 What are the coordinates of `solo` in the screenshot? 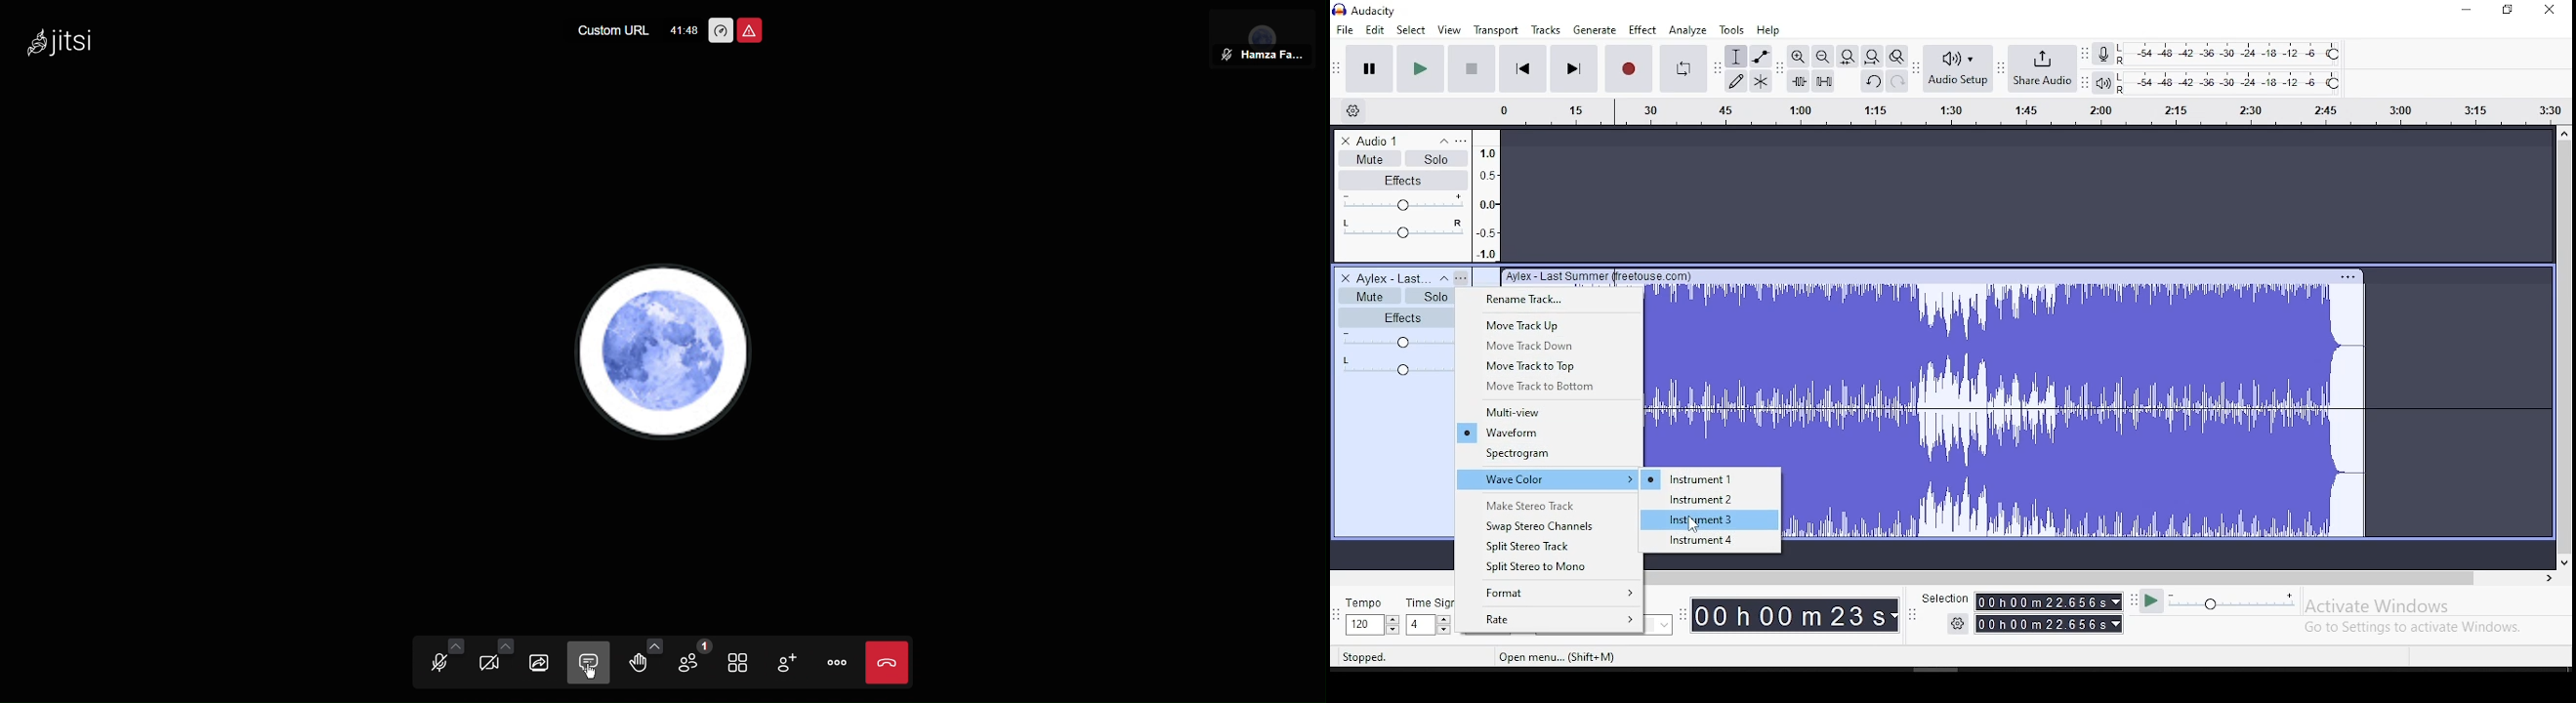 It's located at (1436, 157).